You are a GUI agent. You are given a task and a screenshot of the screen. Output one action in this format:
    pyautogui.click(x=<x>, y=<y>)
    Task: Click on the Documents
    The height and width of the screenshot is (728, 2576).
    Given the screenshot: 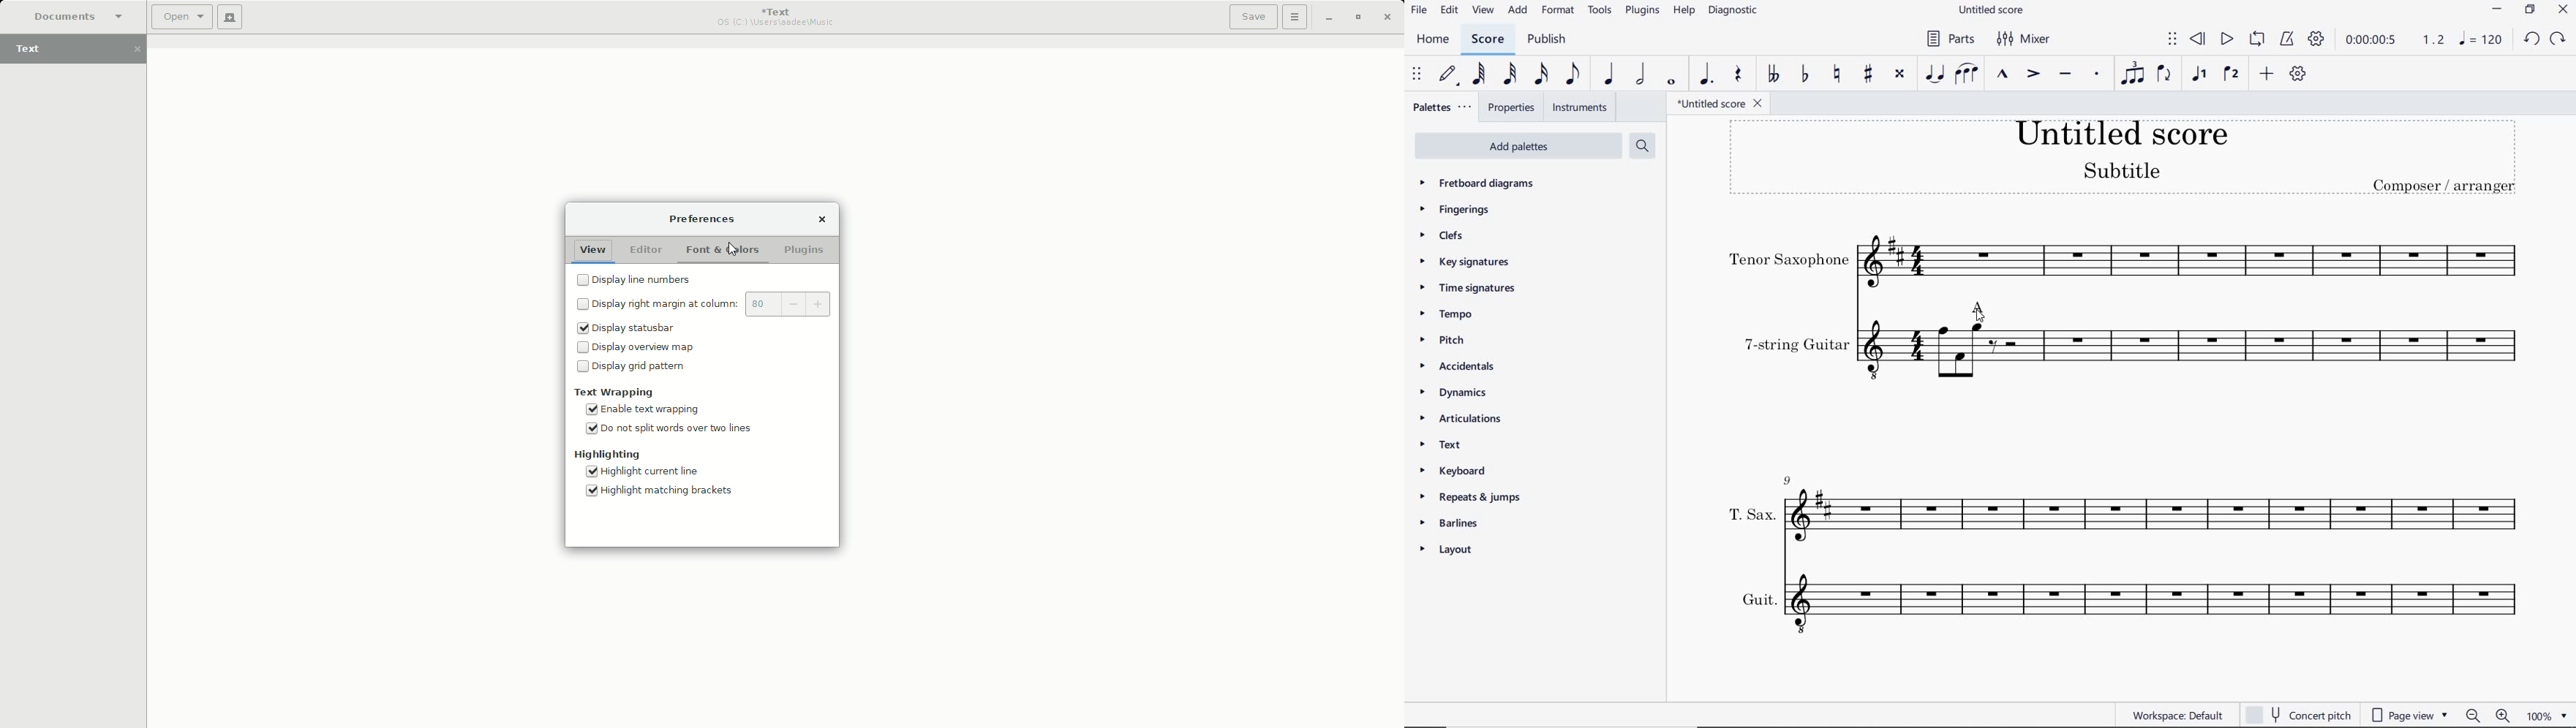 What is the action you would take?
    pyautogui.click(x=72, y=16)
    